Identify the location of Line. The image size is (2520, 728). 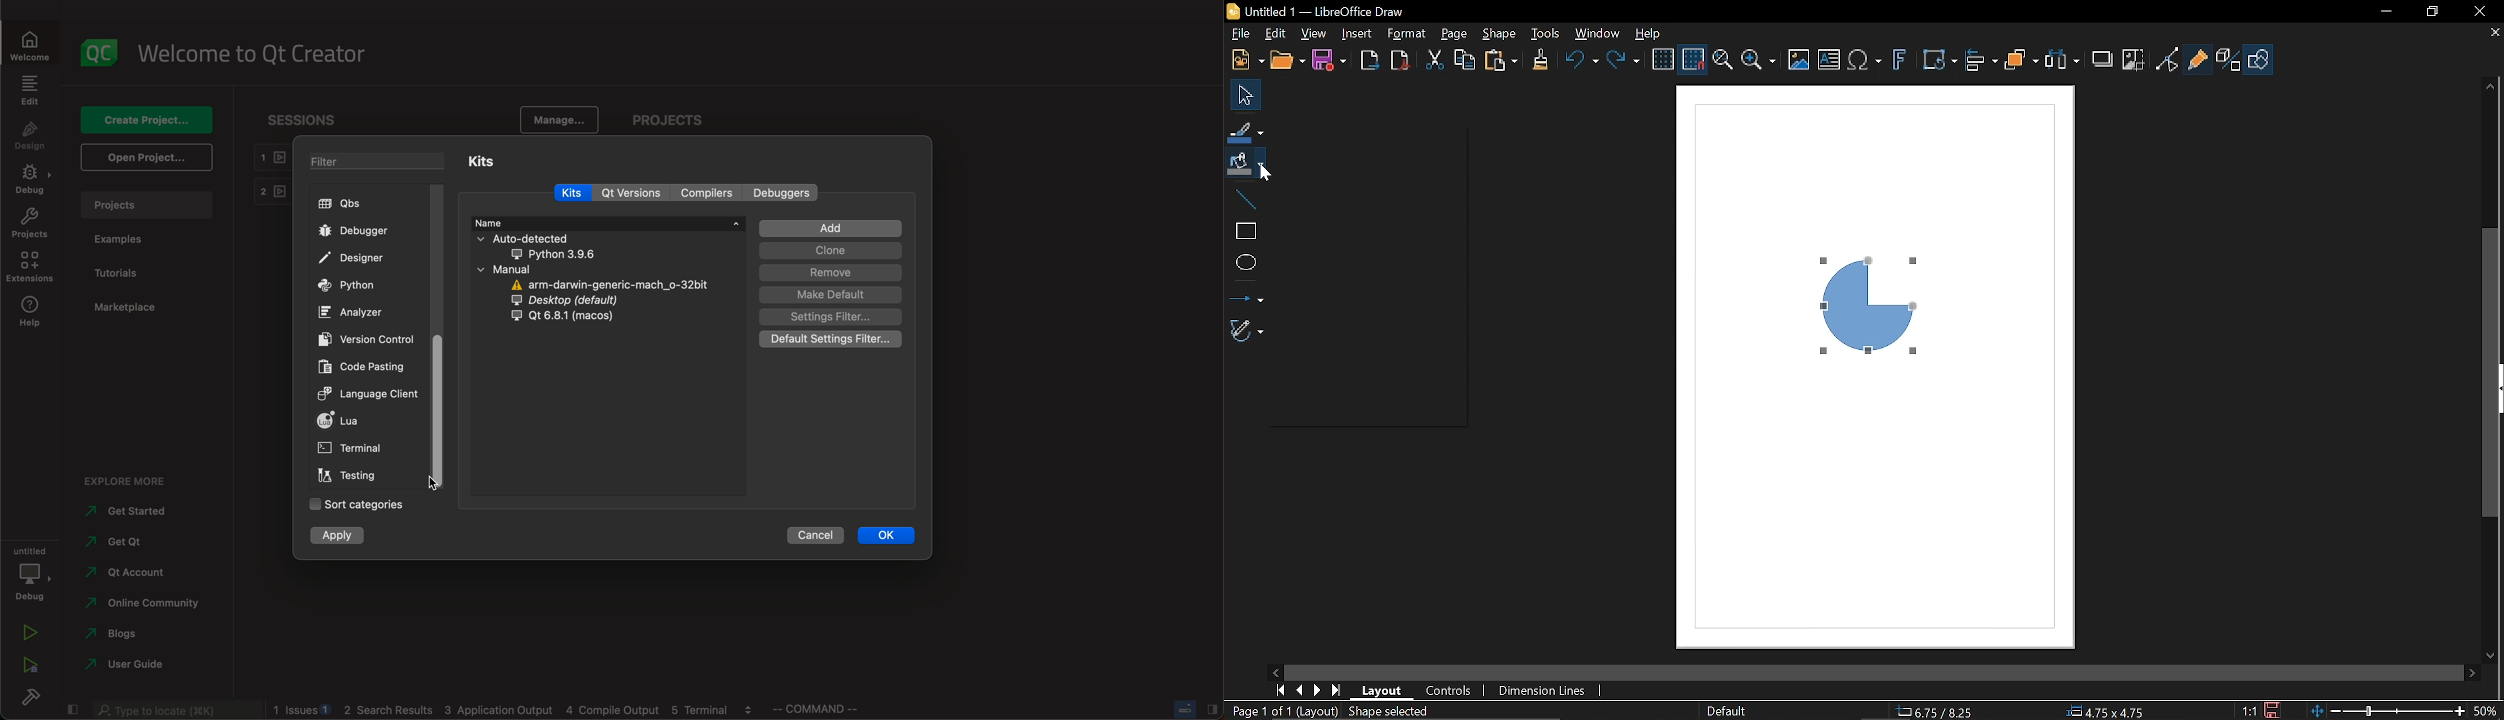
(1246, 201).